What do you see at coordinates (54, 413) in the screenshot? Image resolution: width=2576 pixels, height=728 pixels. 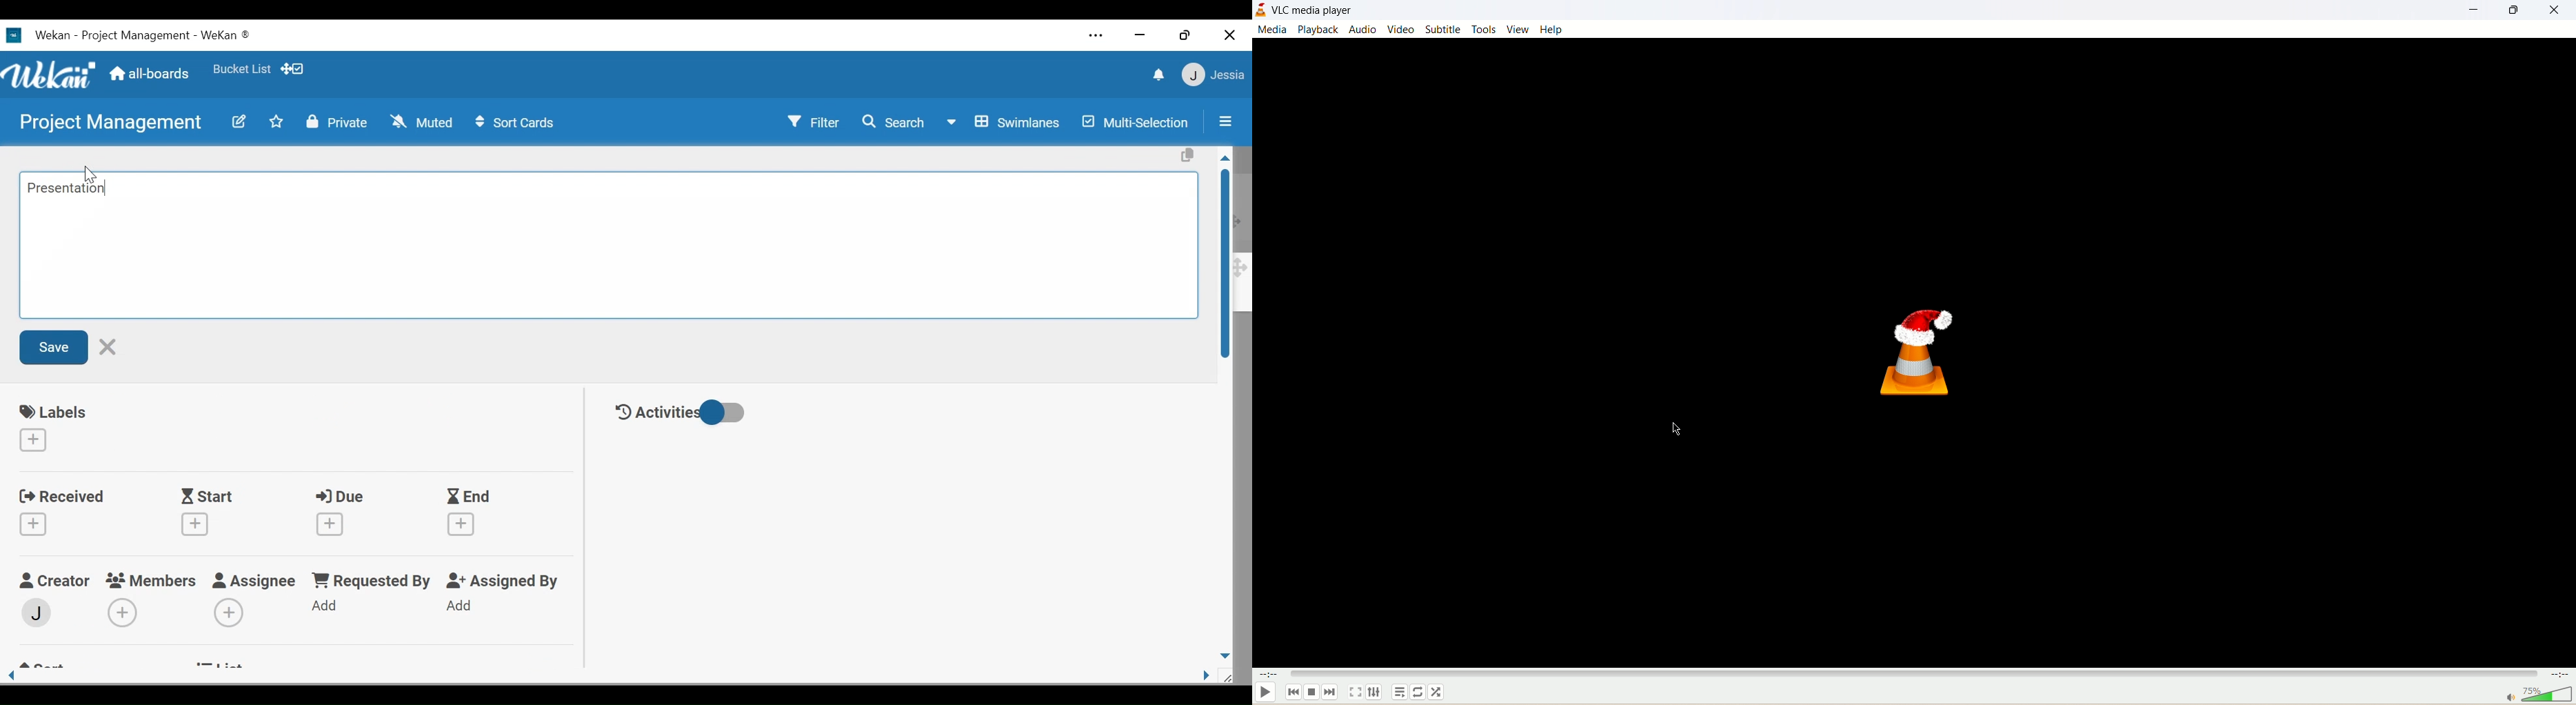 I see `labels` at bounding box center [54, 413].